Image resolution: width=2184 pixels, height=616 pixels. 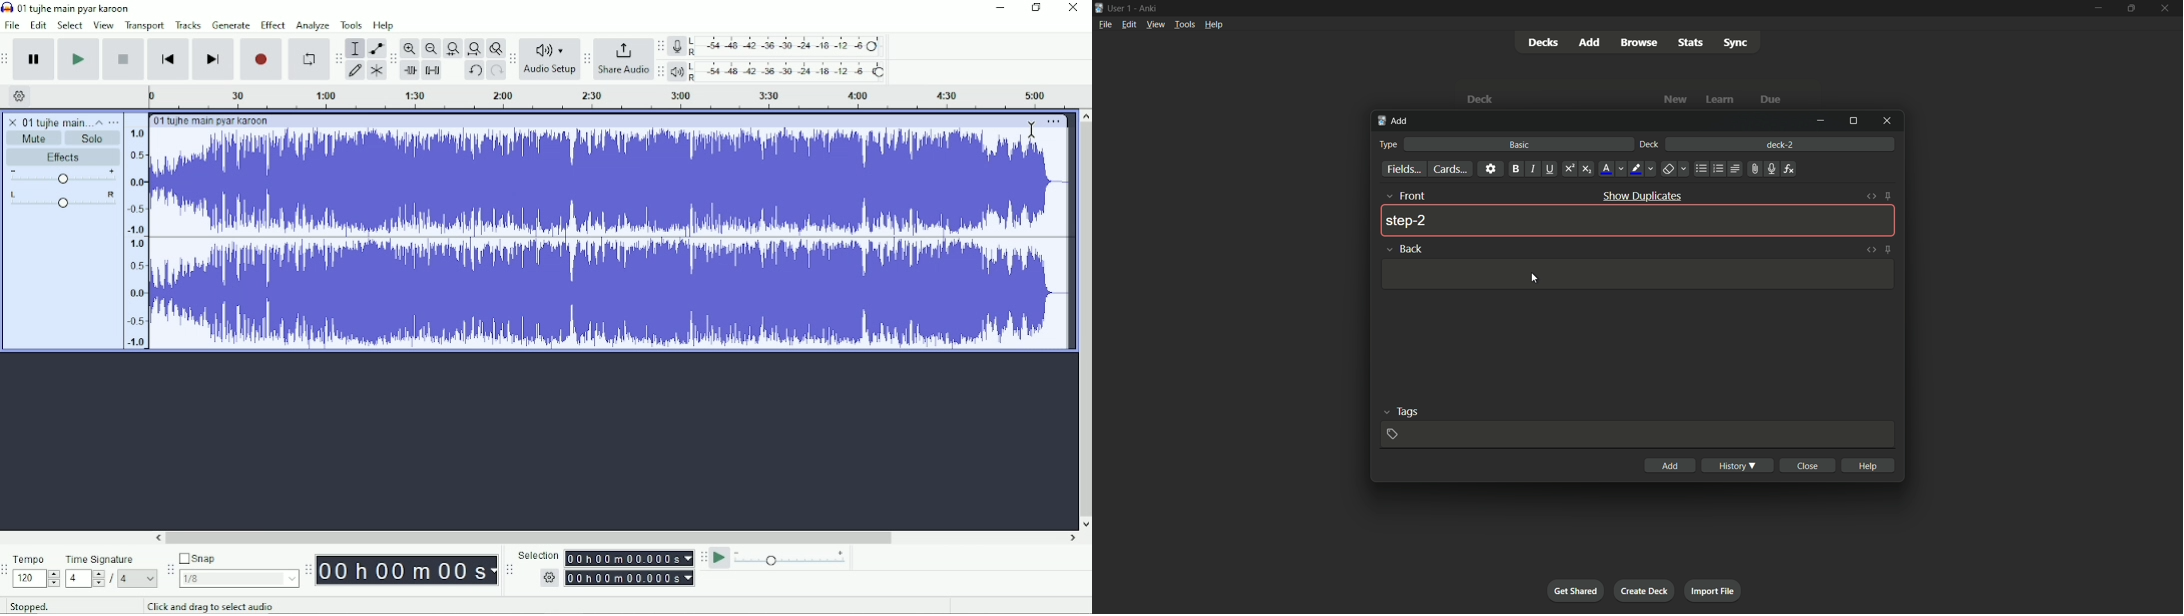 What do you see at coordinates (274, 25) in the screenshot?
I see `Effect` at bounding box center [274, 25].